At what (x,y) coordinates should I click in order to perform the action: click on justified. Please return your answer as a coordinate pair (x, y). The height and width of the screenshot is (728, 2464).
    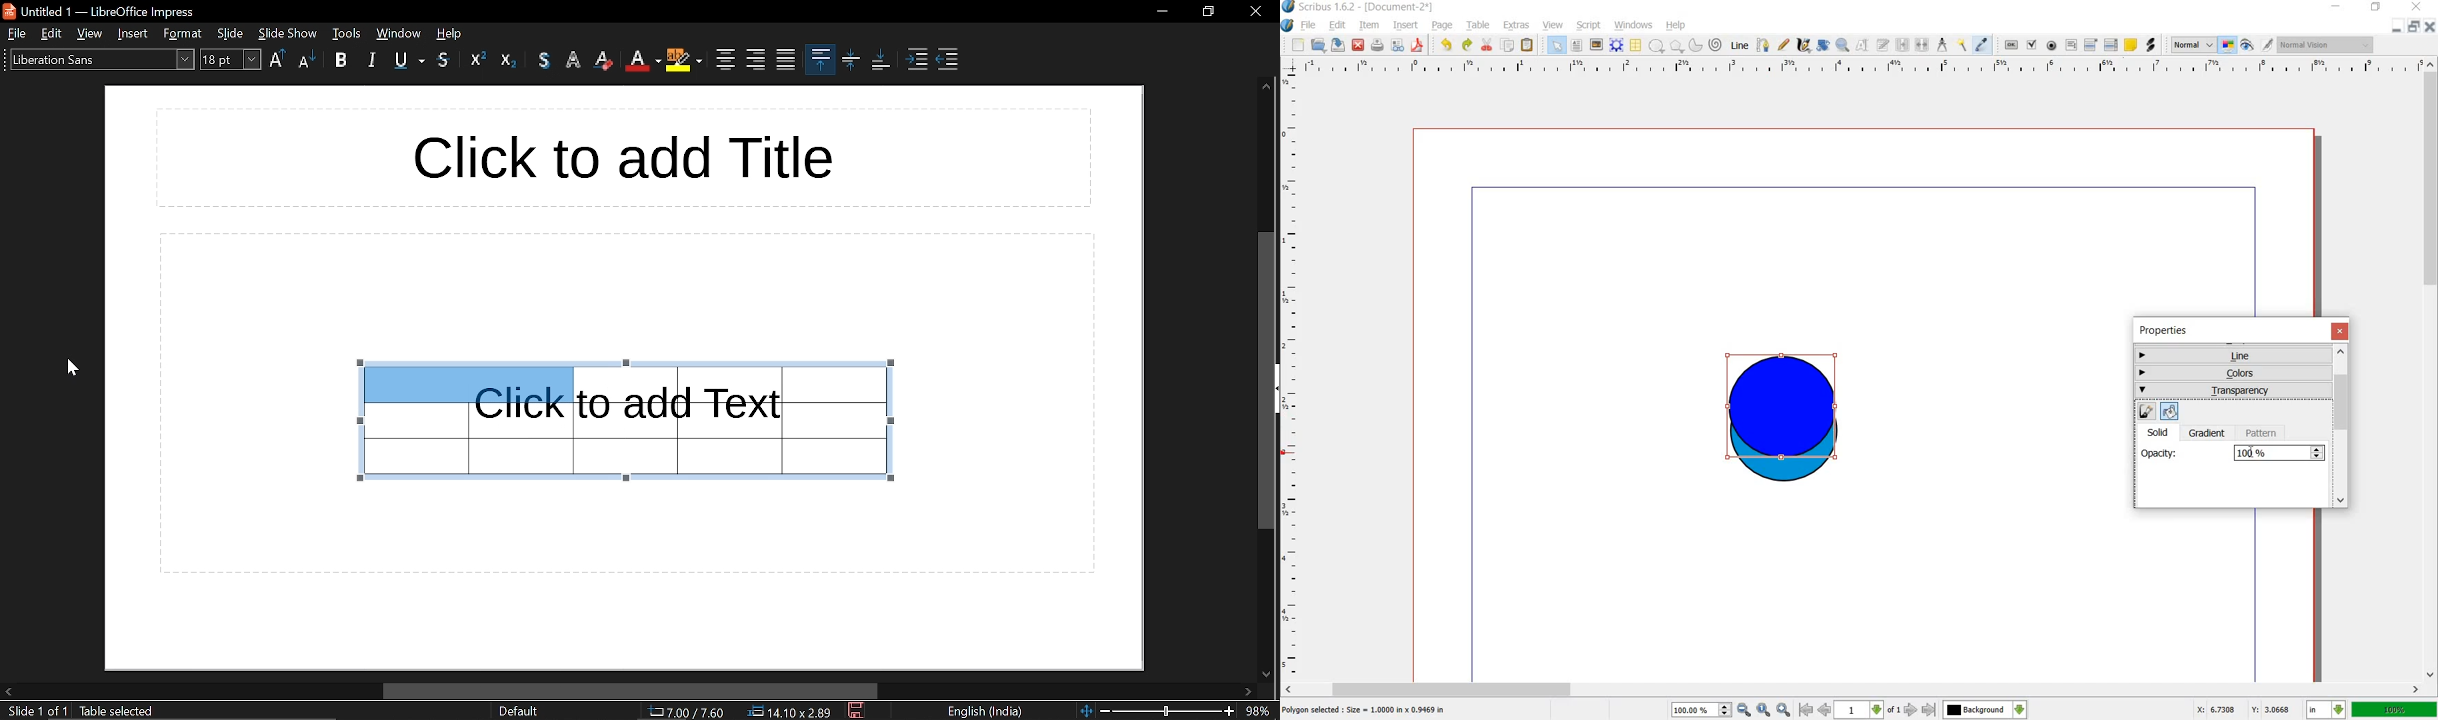
    Looking at the image, I should click on (786, 60).